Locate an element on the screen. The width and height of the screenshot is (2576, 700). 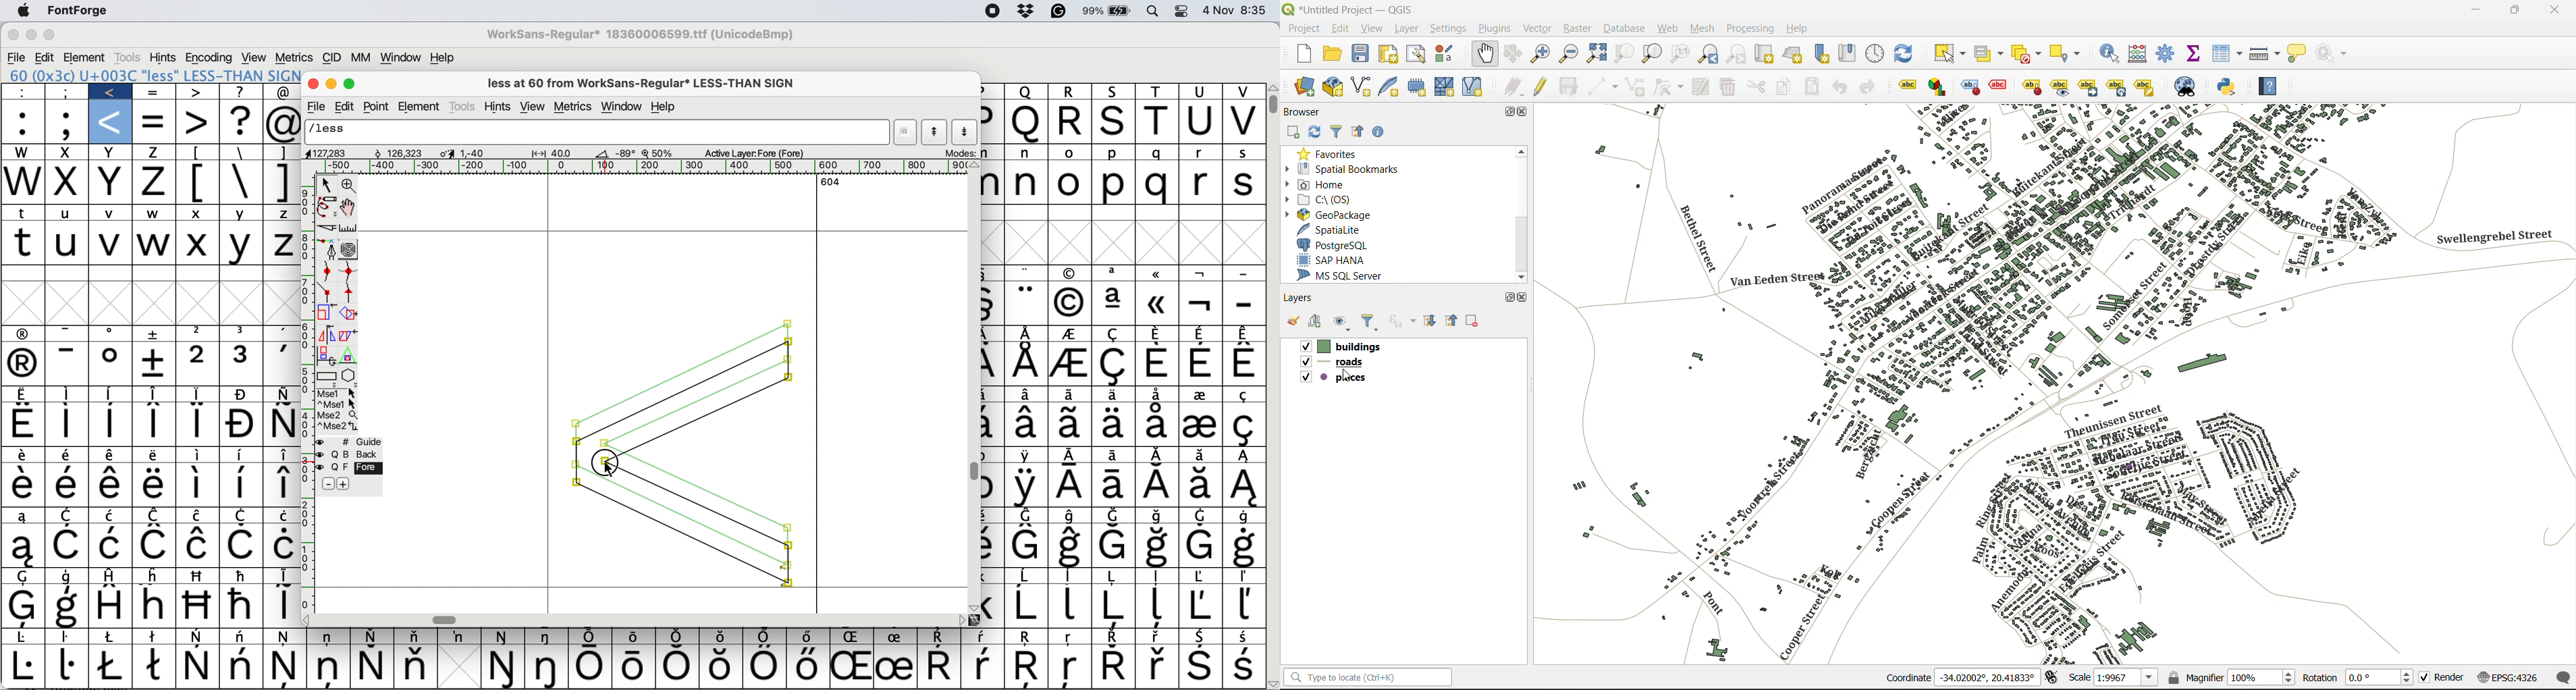
Symbol is located at coordinates (242, 483).